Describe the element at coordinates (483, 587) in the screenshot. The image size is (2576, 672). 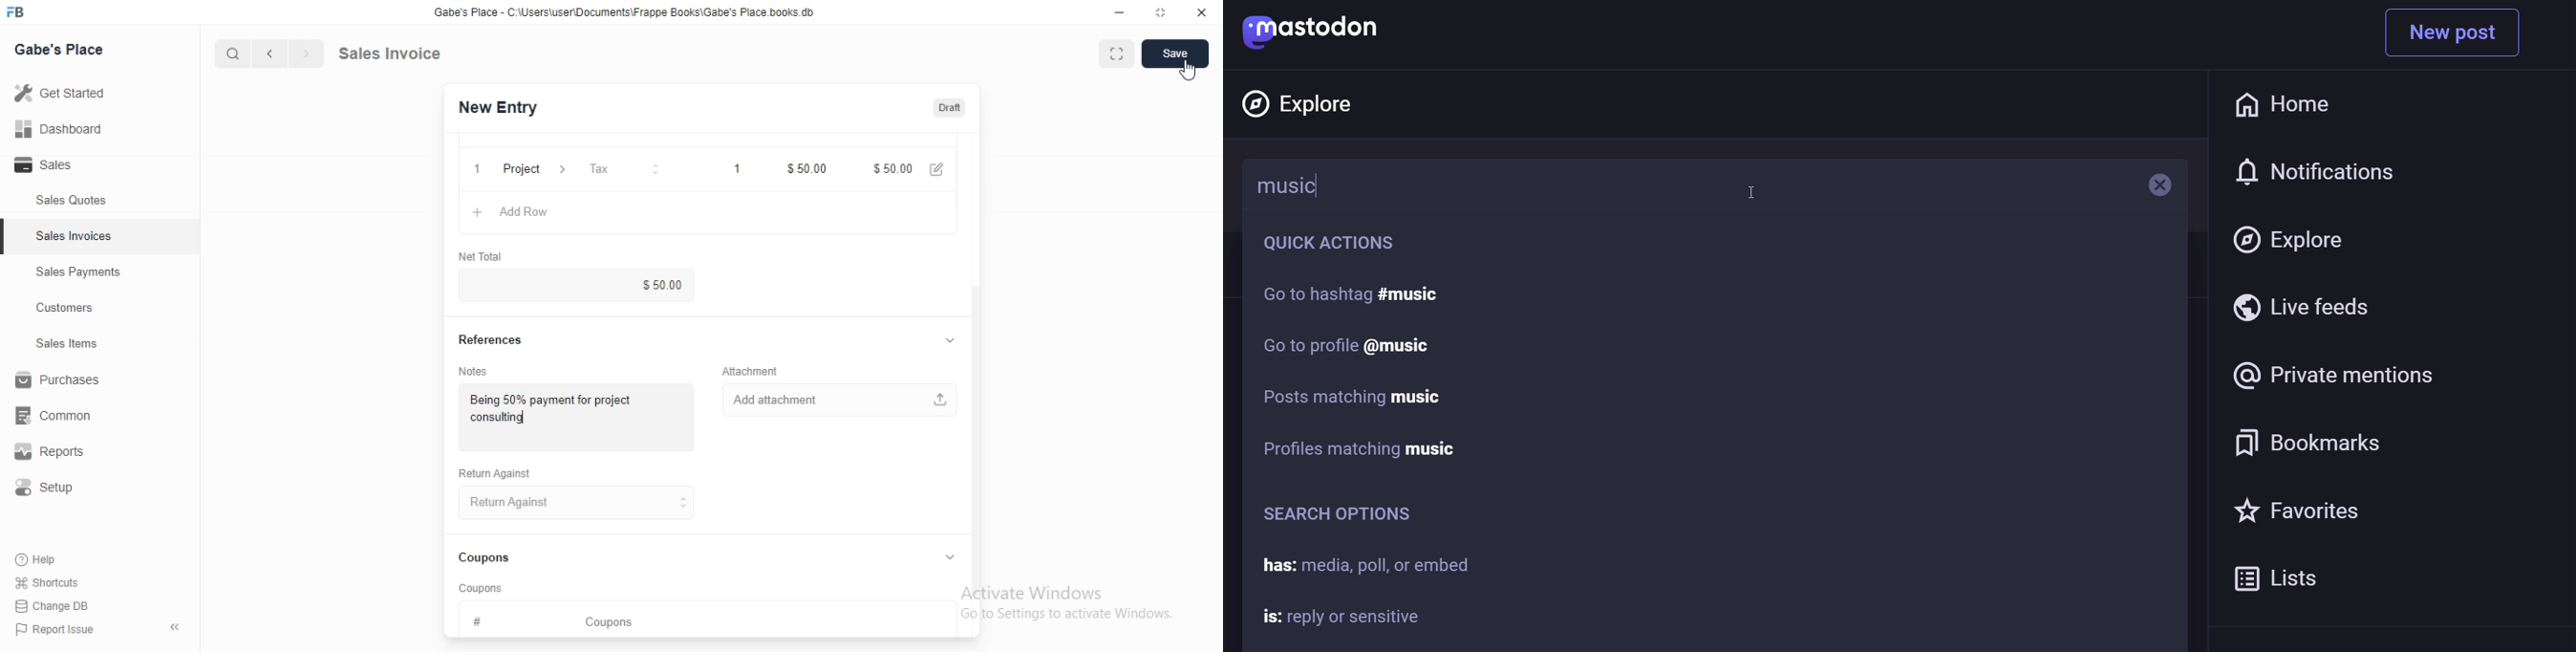
I see `‘Coupons` at that location.